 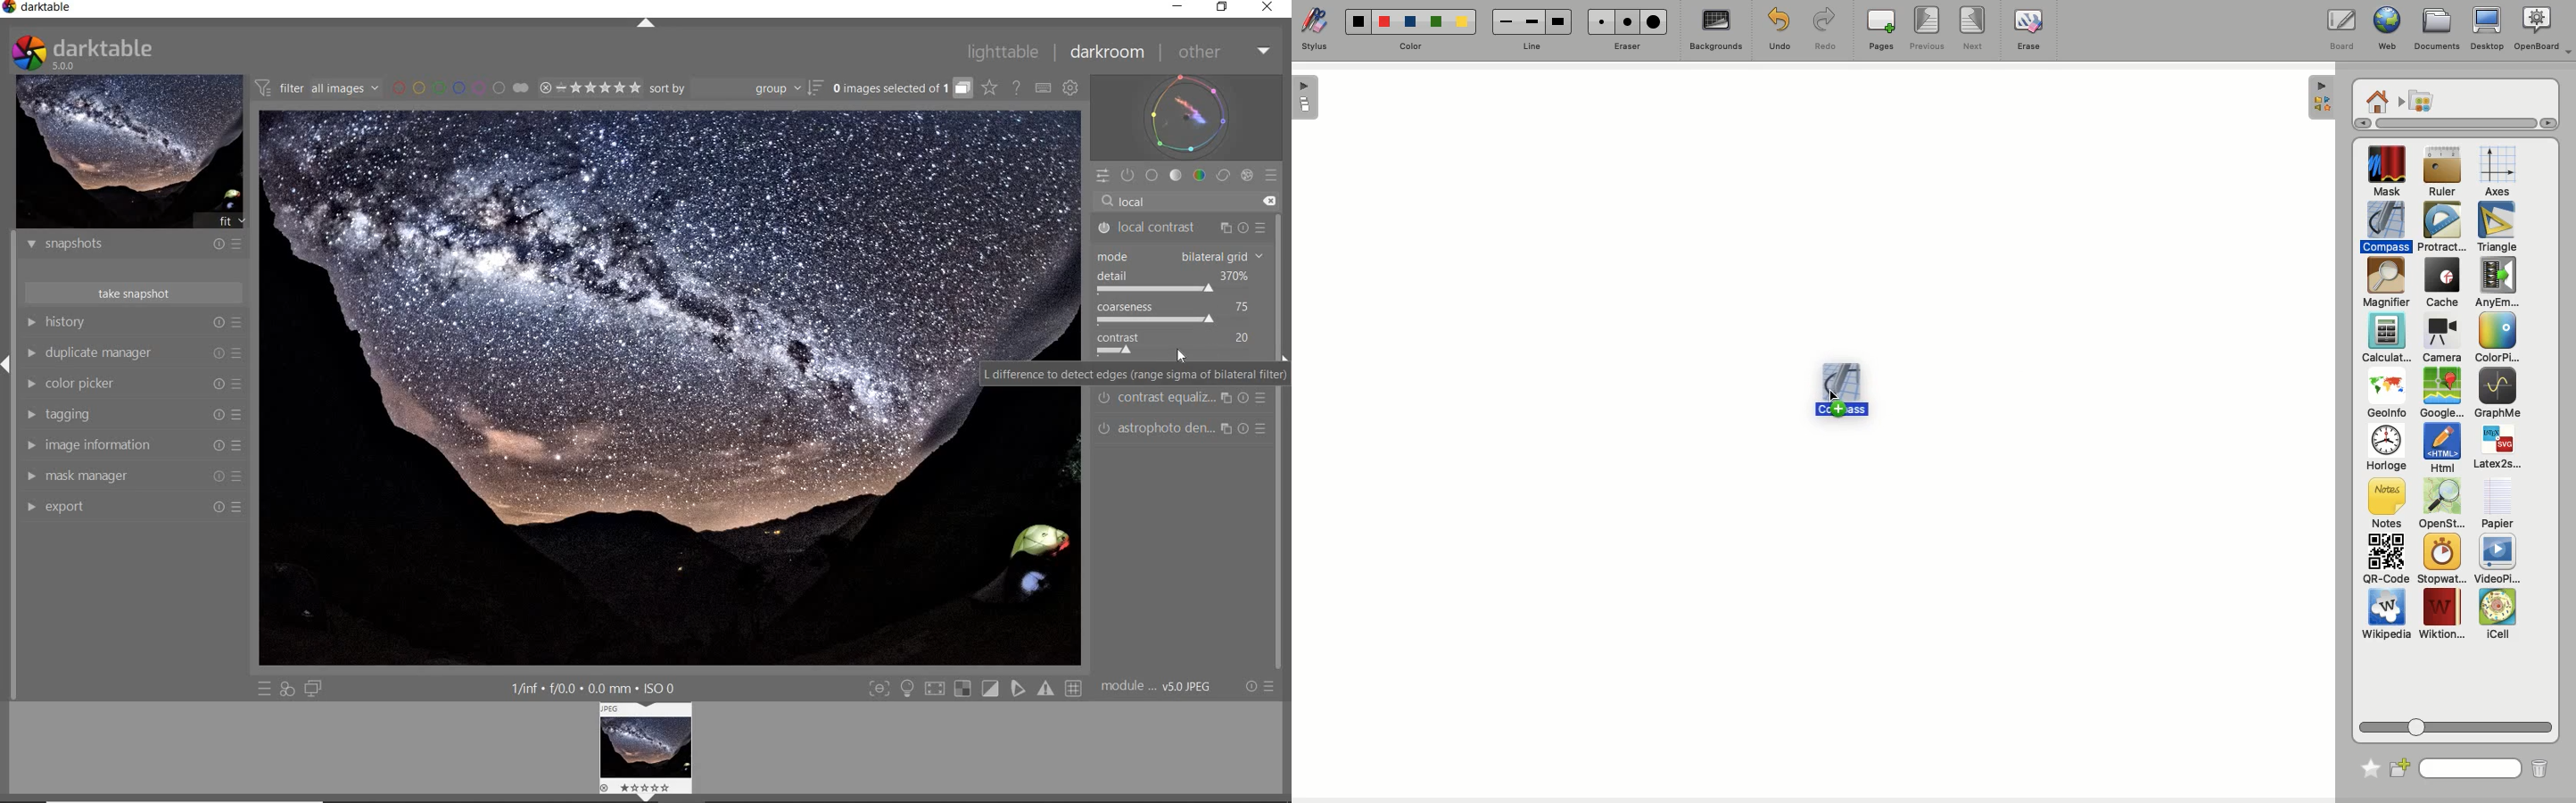 I want to click on COLOR, so click(x=1200, y=176).